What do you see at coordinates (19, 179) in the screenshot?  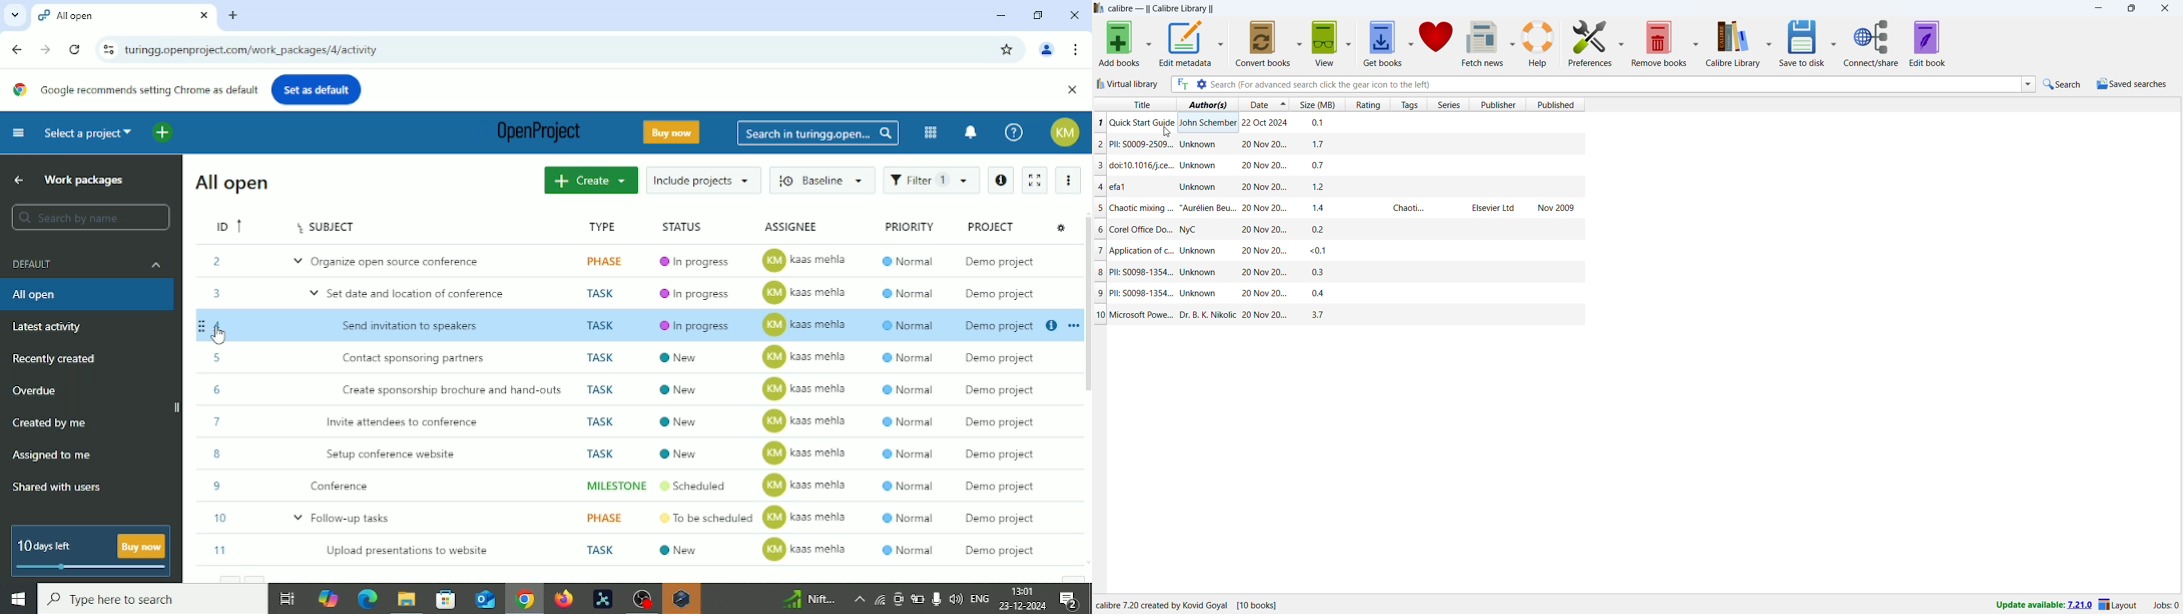 I see `Up` at bounding box center [19, 179].